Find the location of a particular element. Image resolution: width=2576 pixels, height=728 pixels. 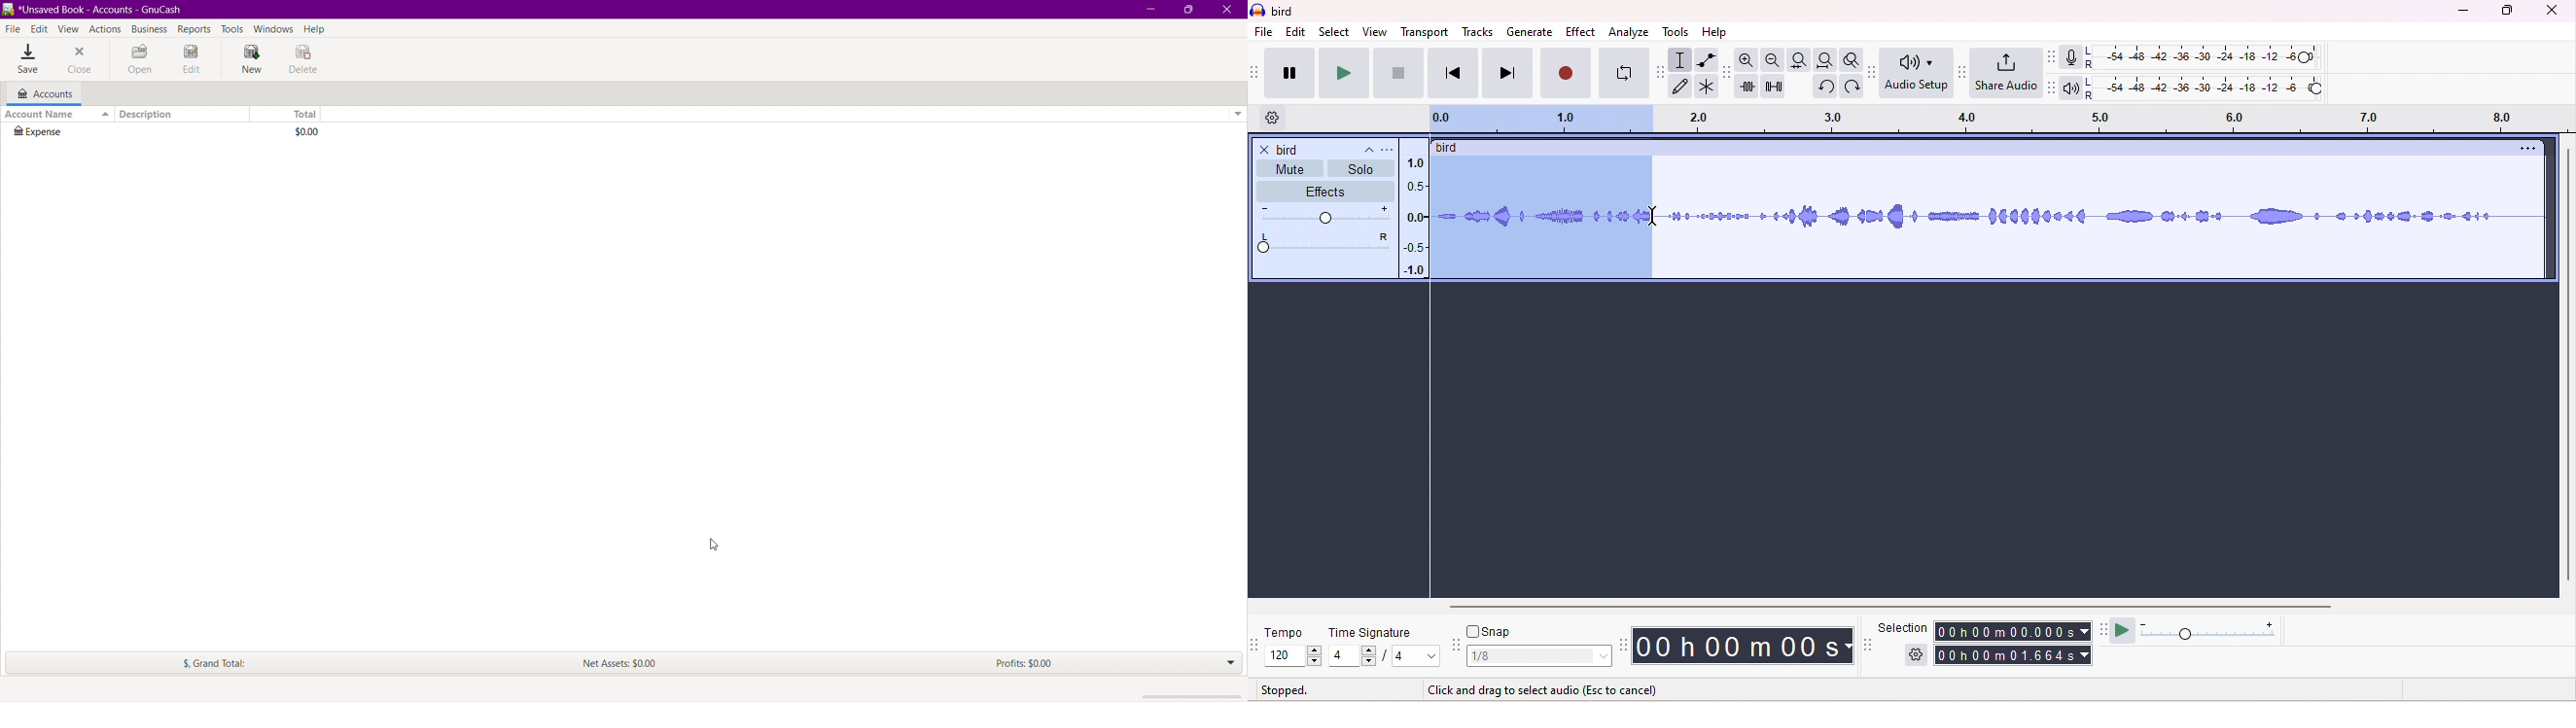

Edit is located at coordinates (193, 60).